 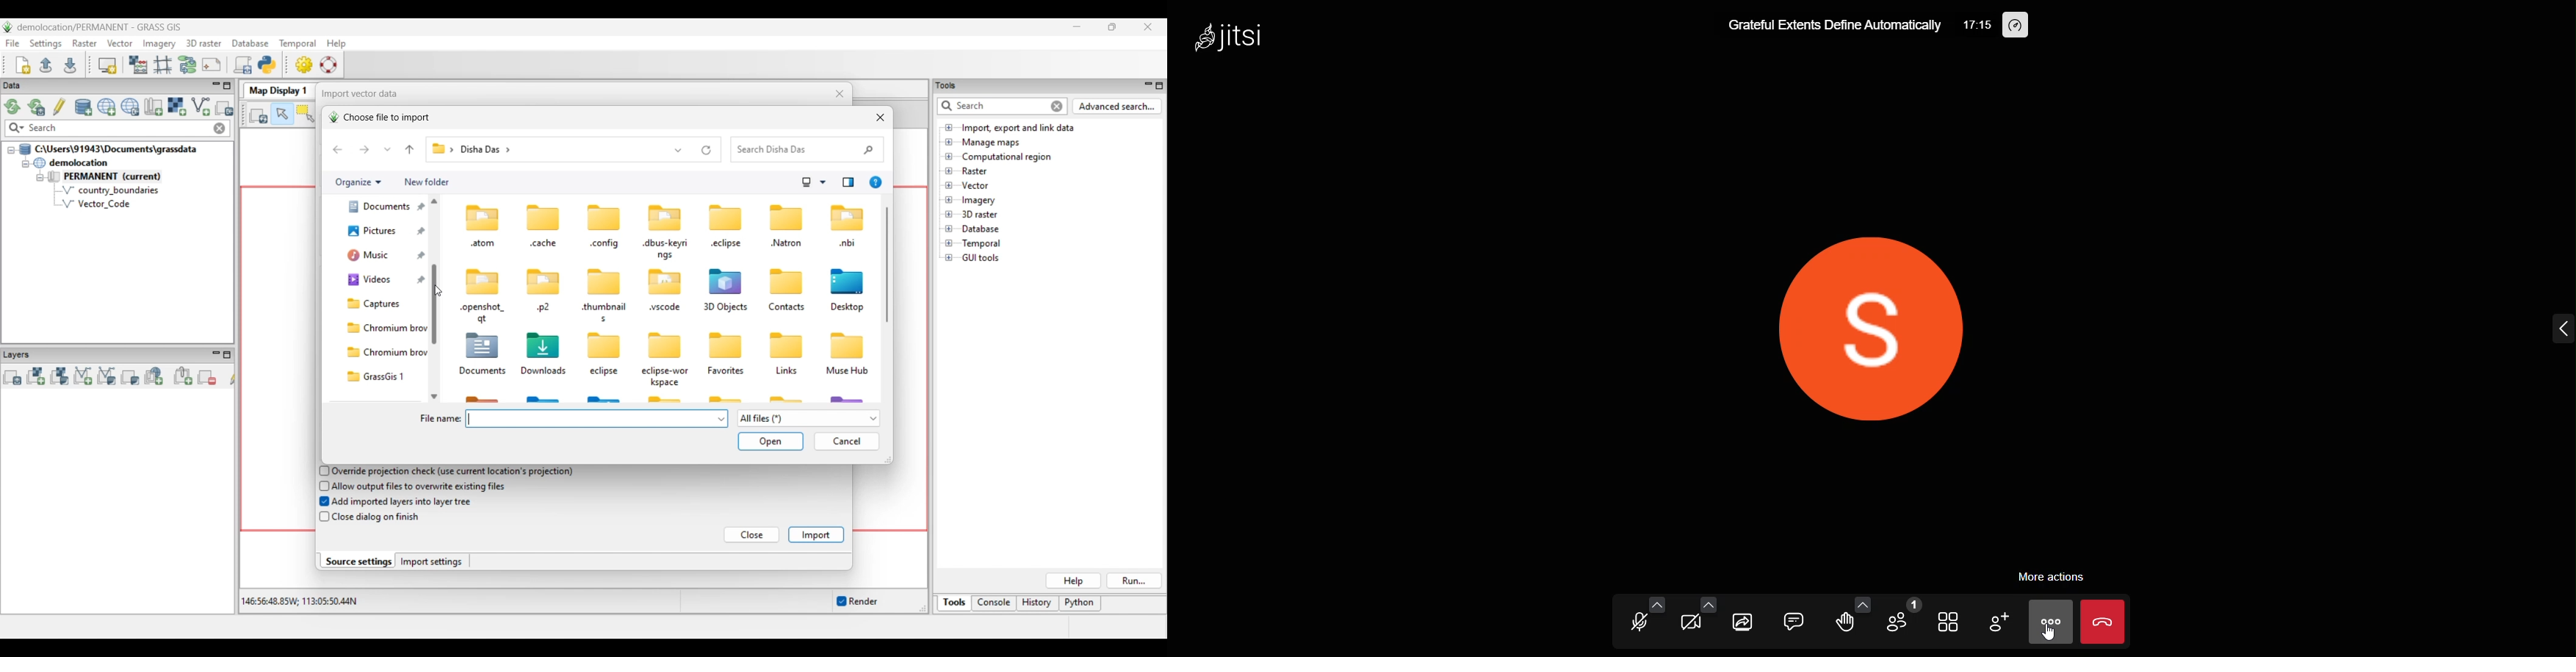 I want to click on leave the meeting, so click(x=2107, y=622).